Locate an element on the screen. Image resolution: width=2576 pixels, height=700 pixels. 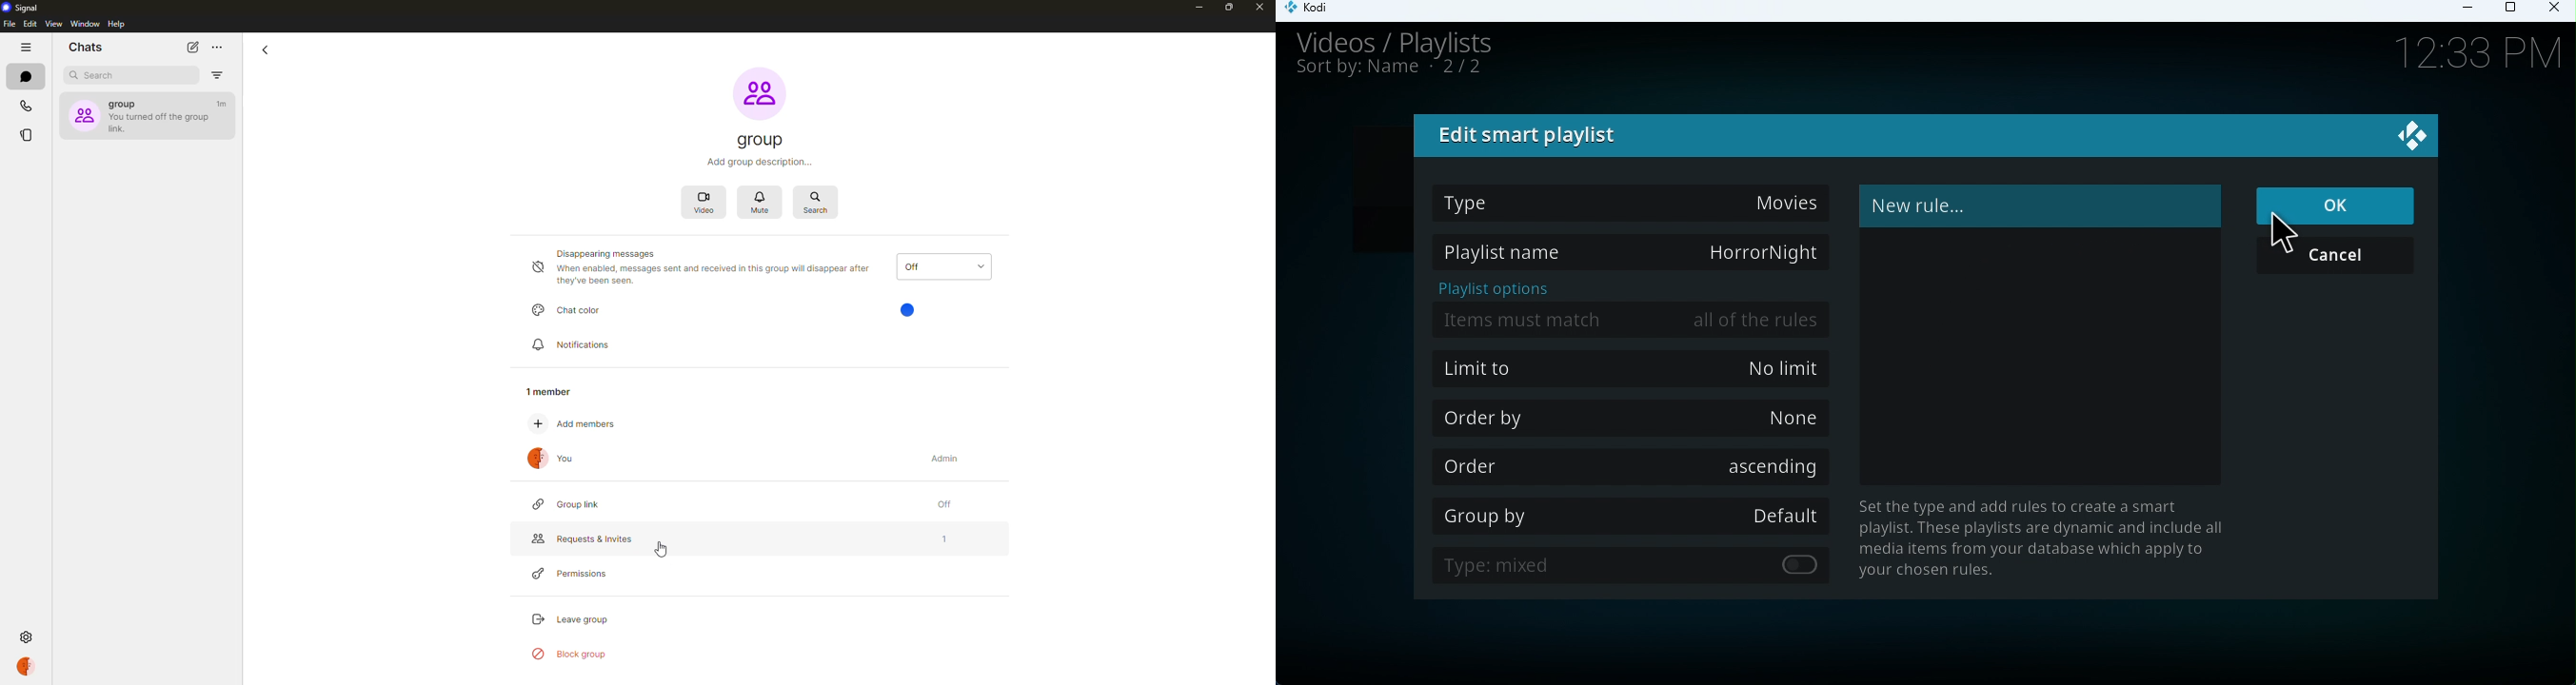
profile is located at coordinates (26, 666).